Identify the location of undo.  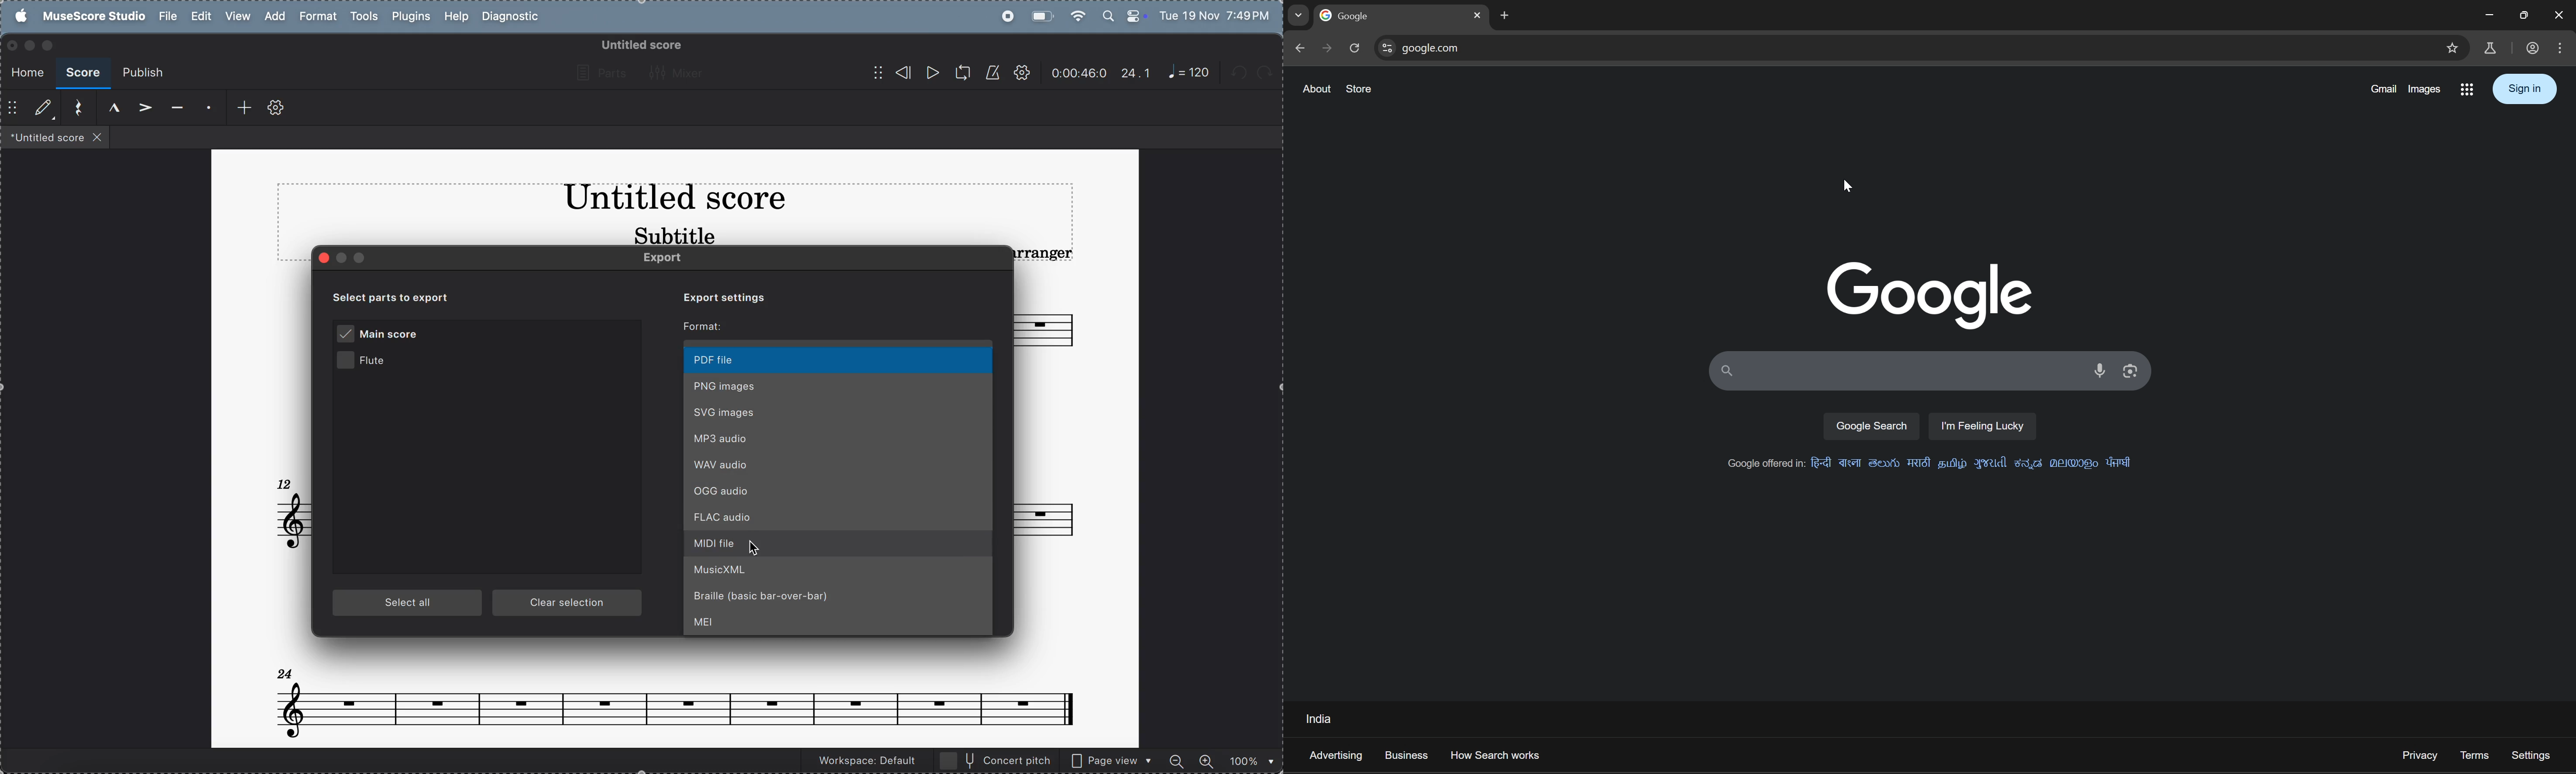
(1242, 75).